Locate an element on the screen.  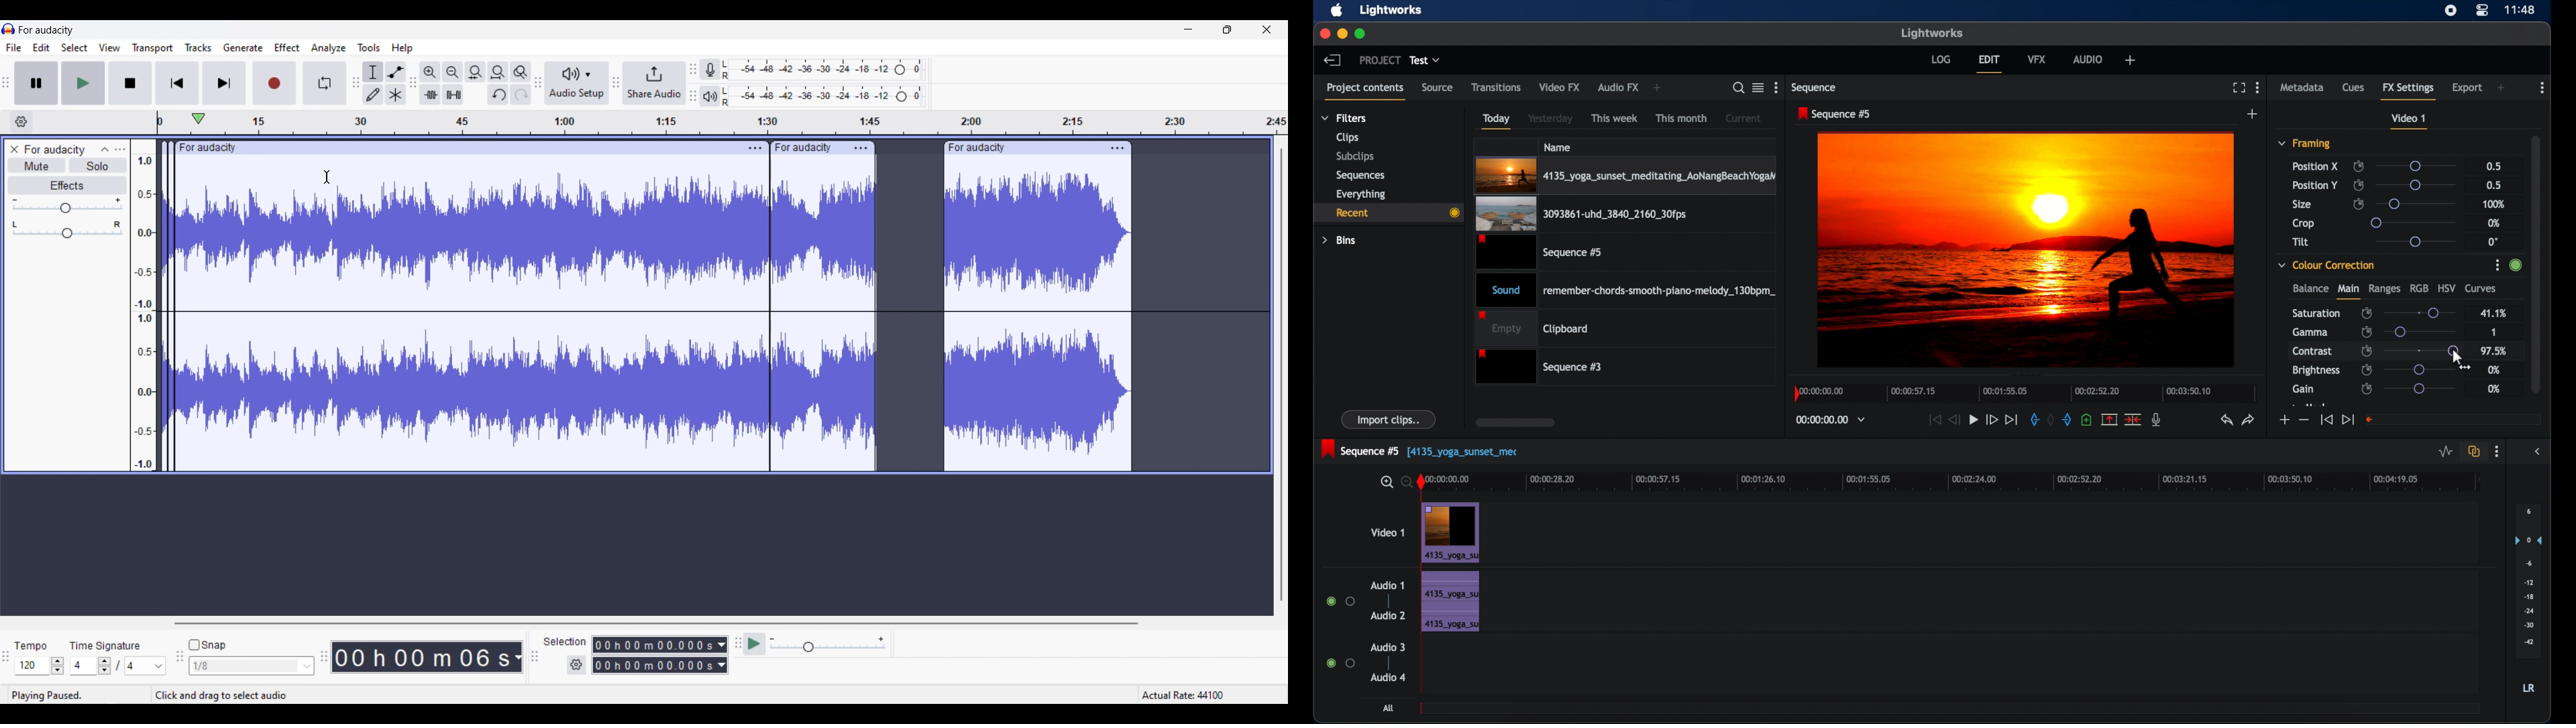
Play at speed/Play at speed once is located at coordinates (755, 644).